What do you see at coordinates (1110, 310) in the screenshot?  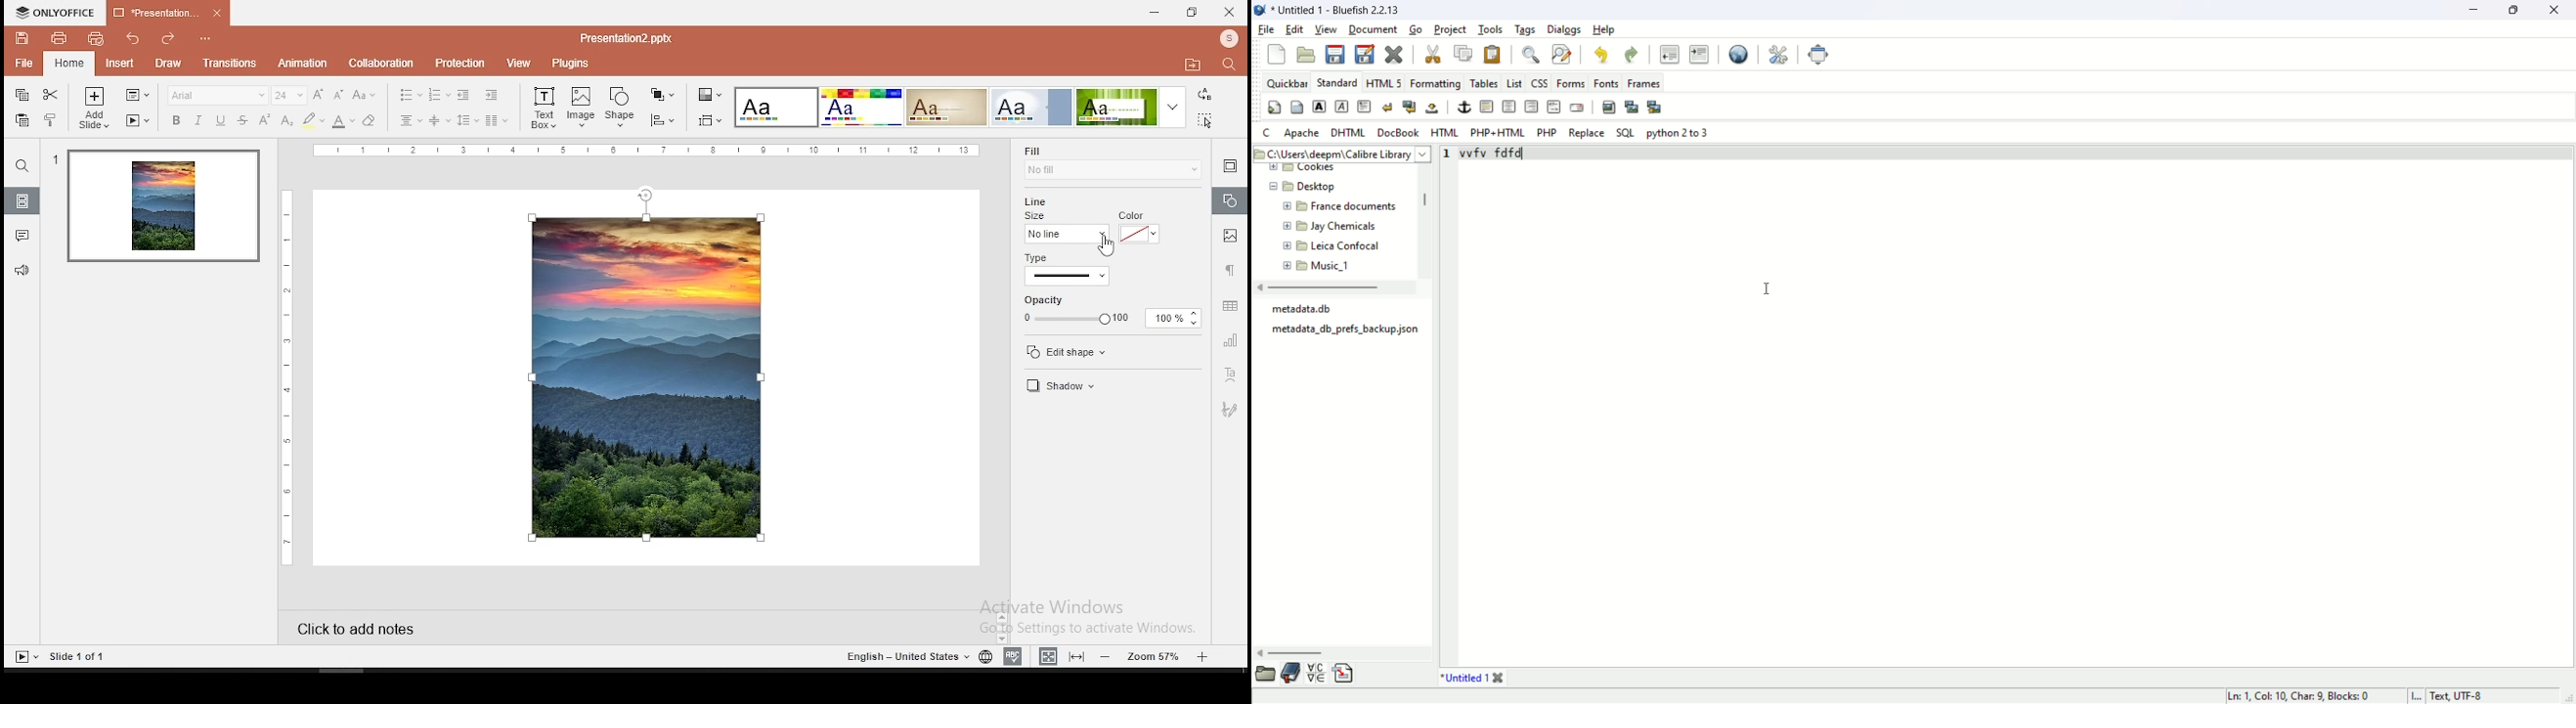 I see `opacity` at bounding box center [1110, 310].